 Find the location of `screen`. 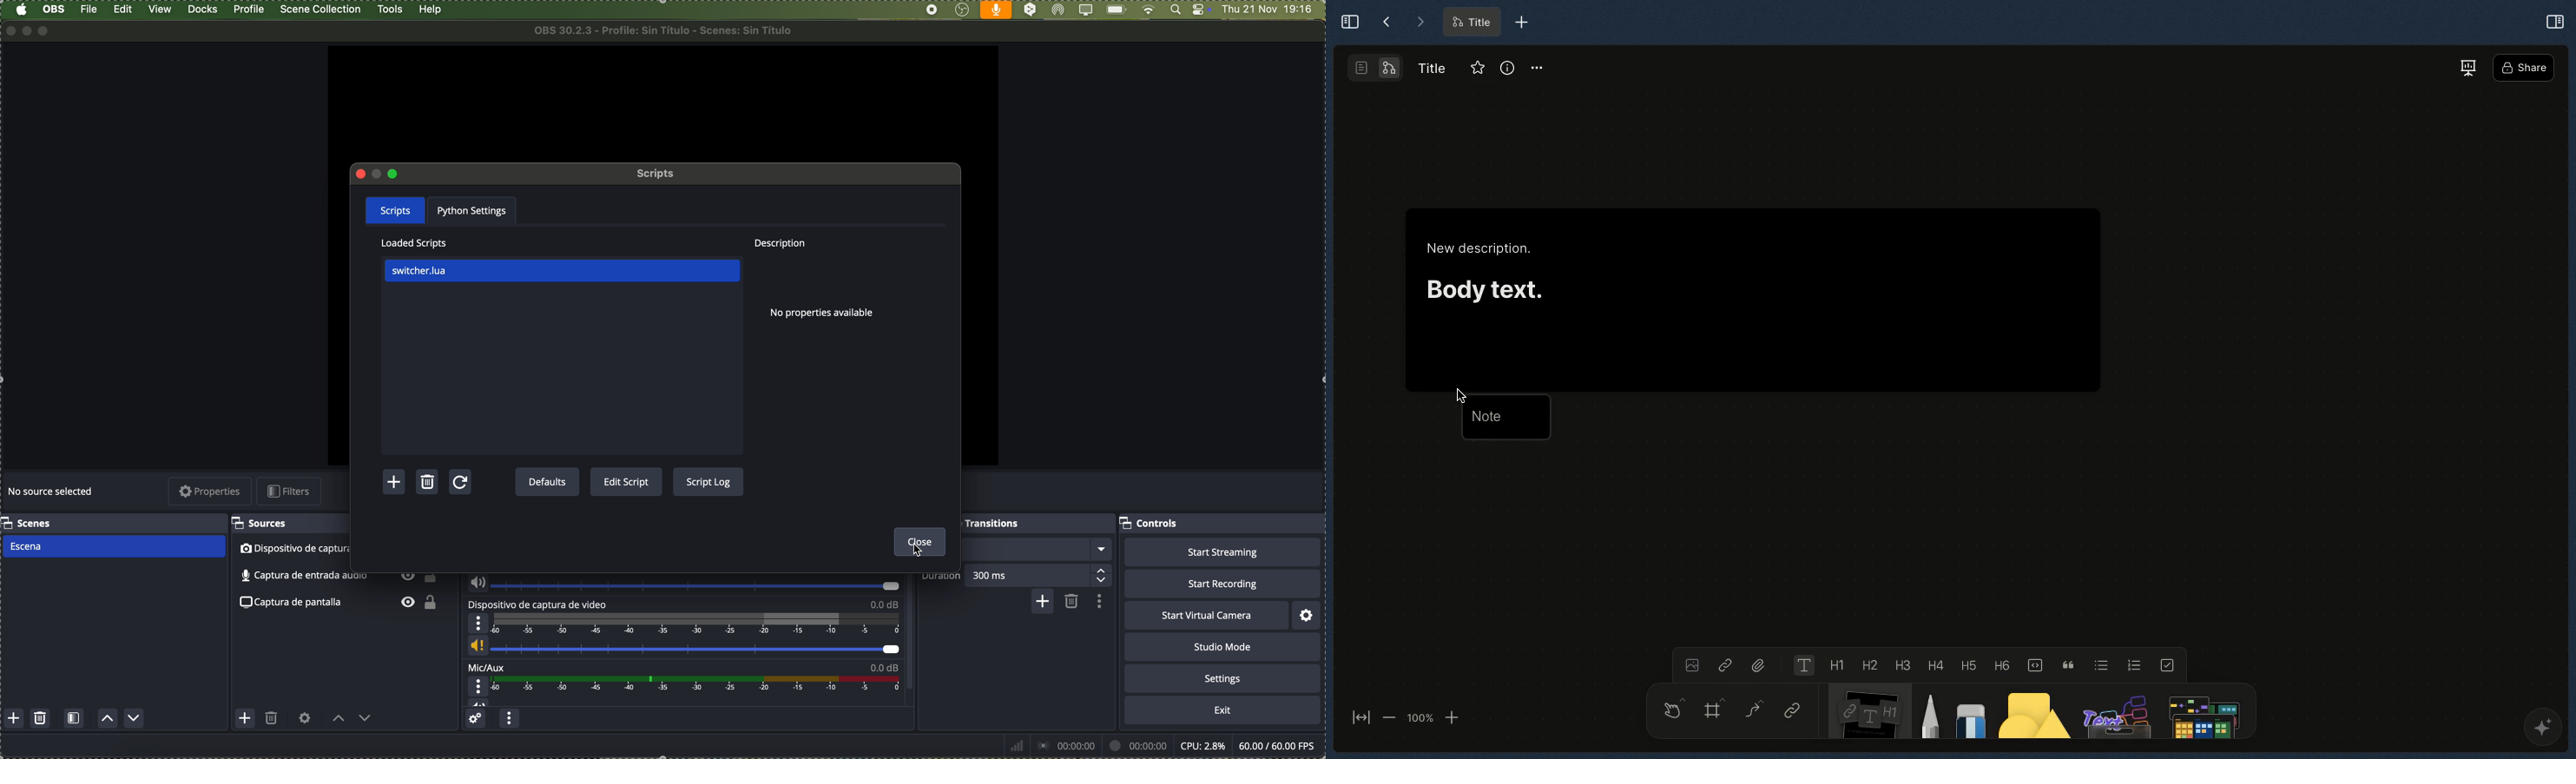

screen is located at coordinates (1086, 10).